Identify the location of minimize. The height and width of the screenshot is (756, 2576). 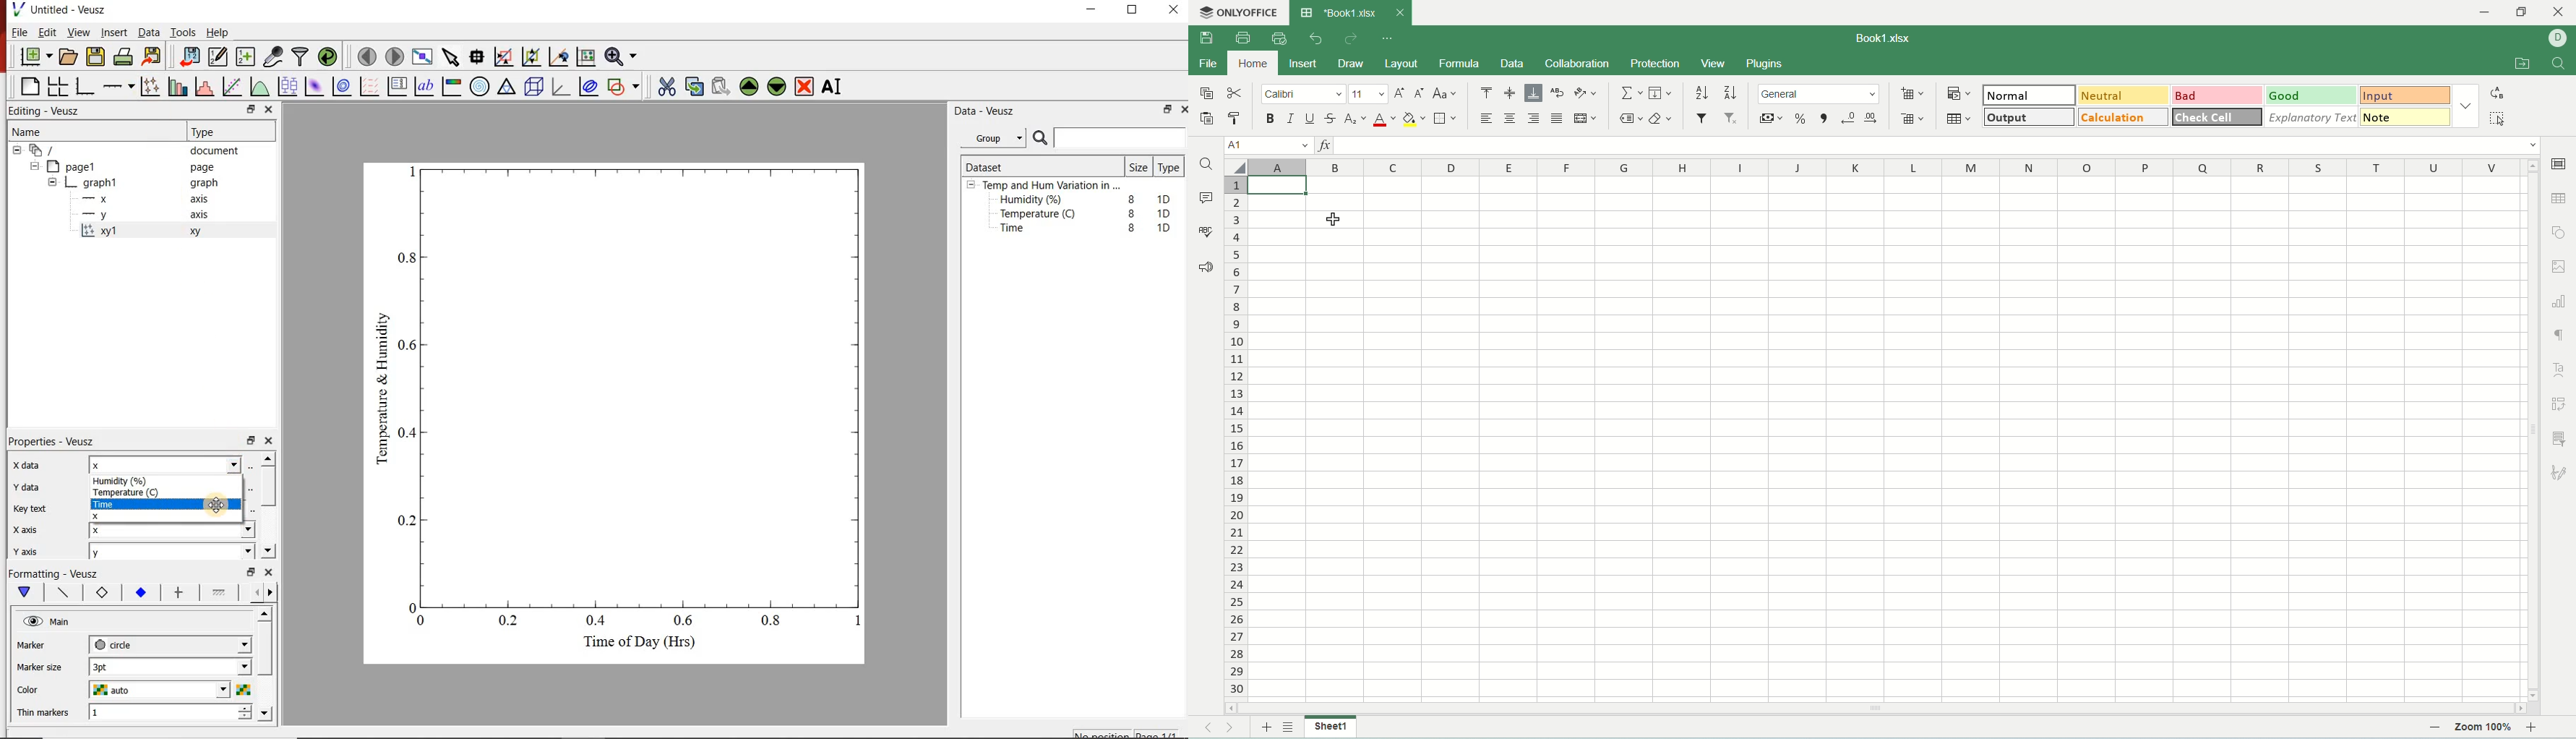
(2492, 13).